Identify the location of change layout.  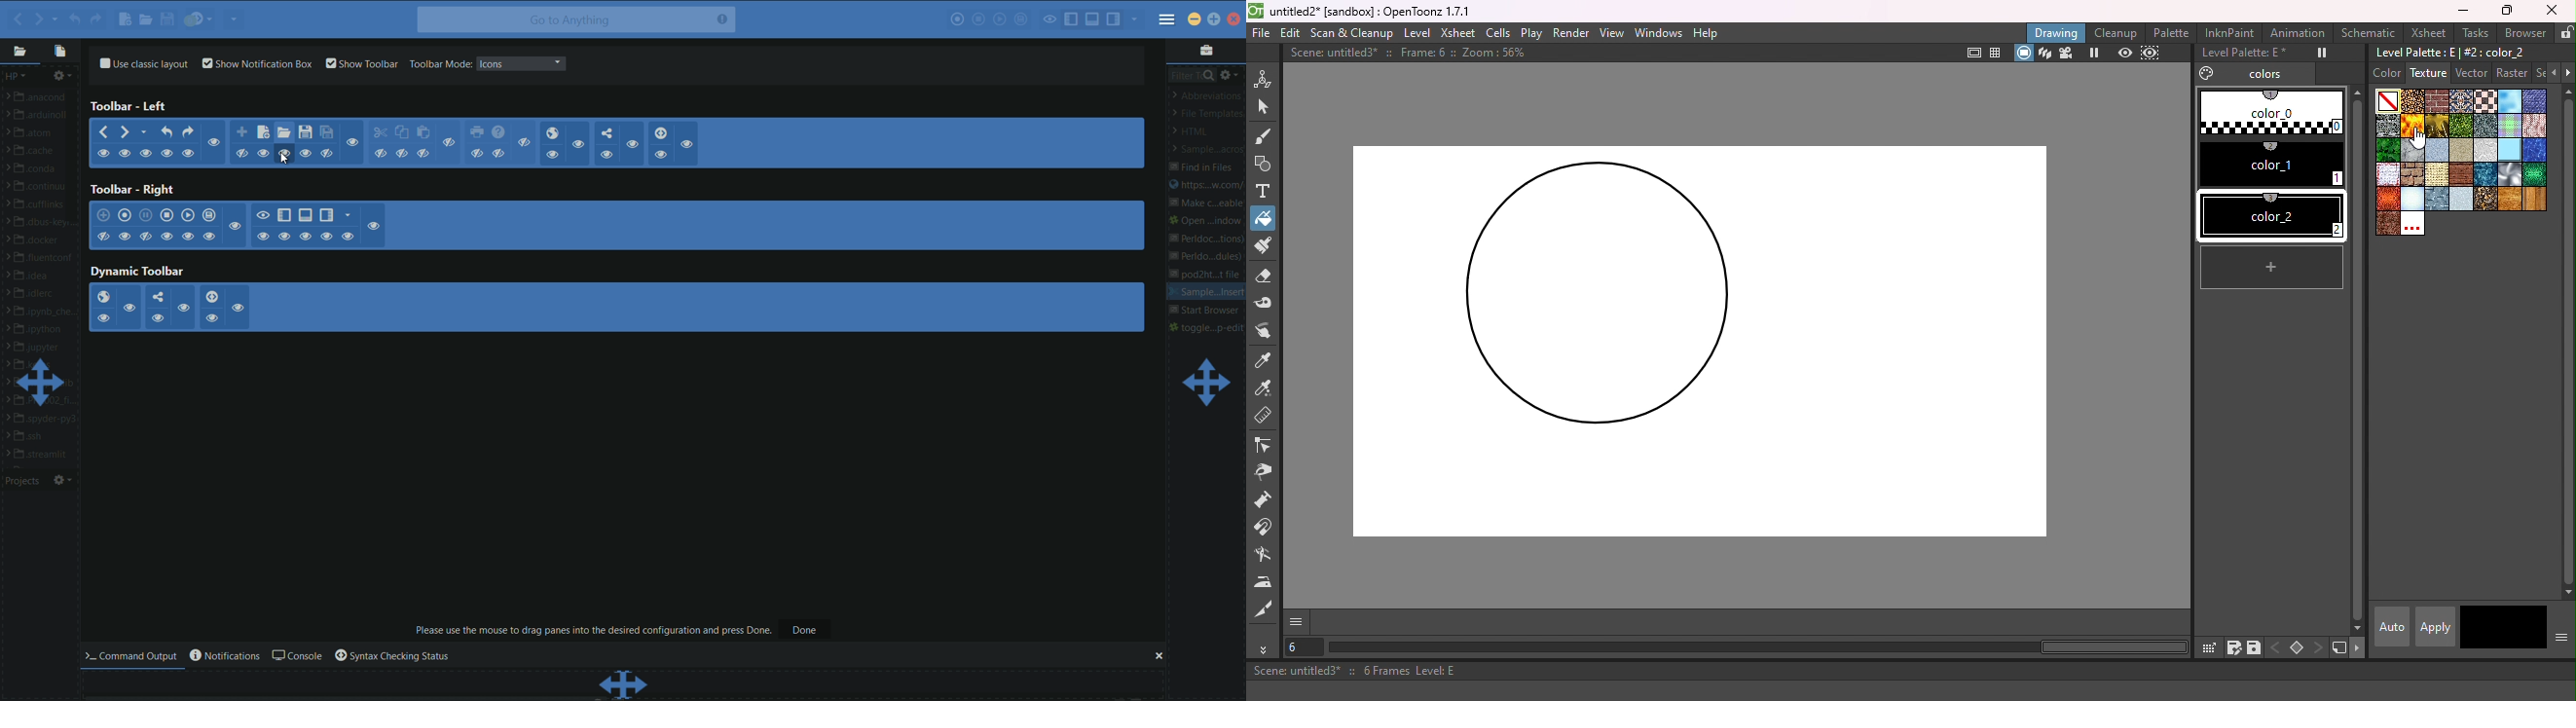
(42, 383).